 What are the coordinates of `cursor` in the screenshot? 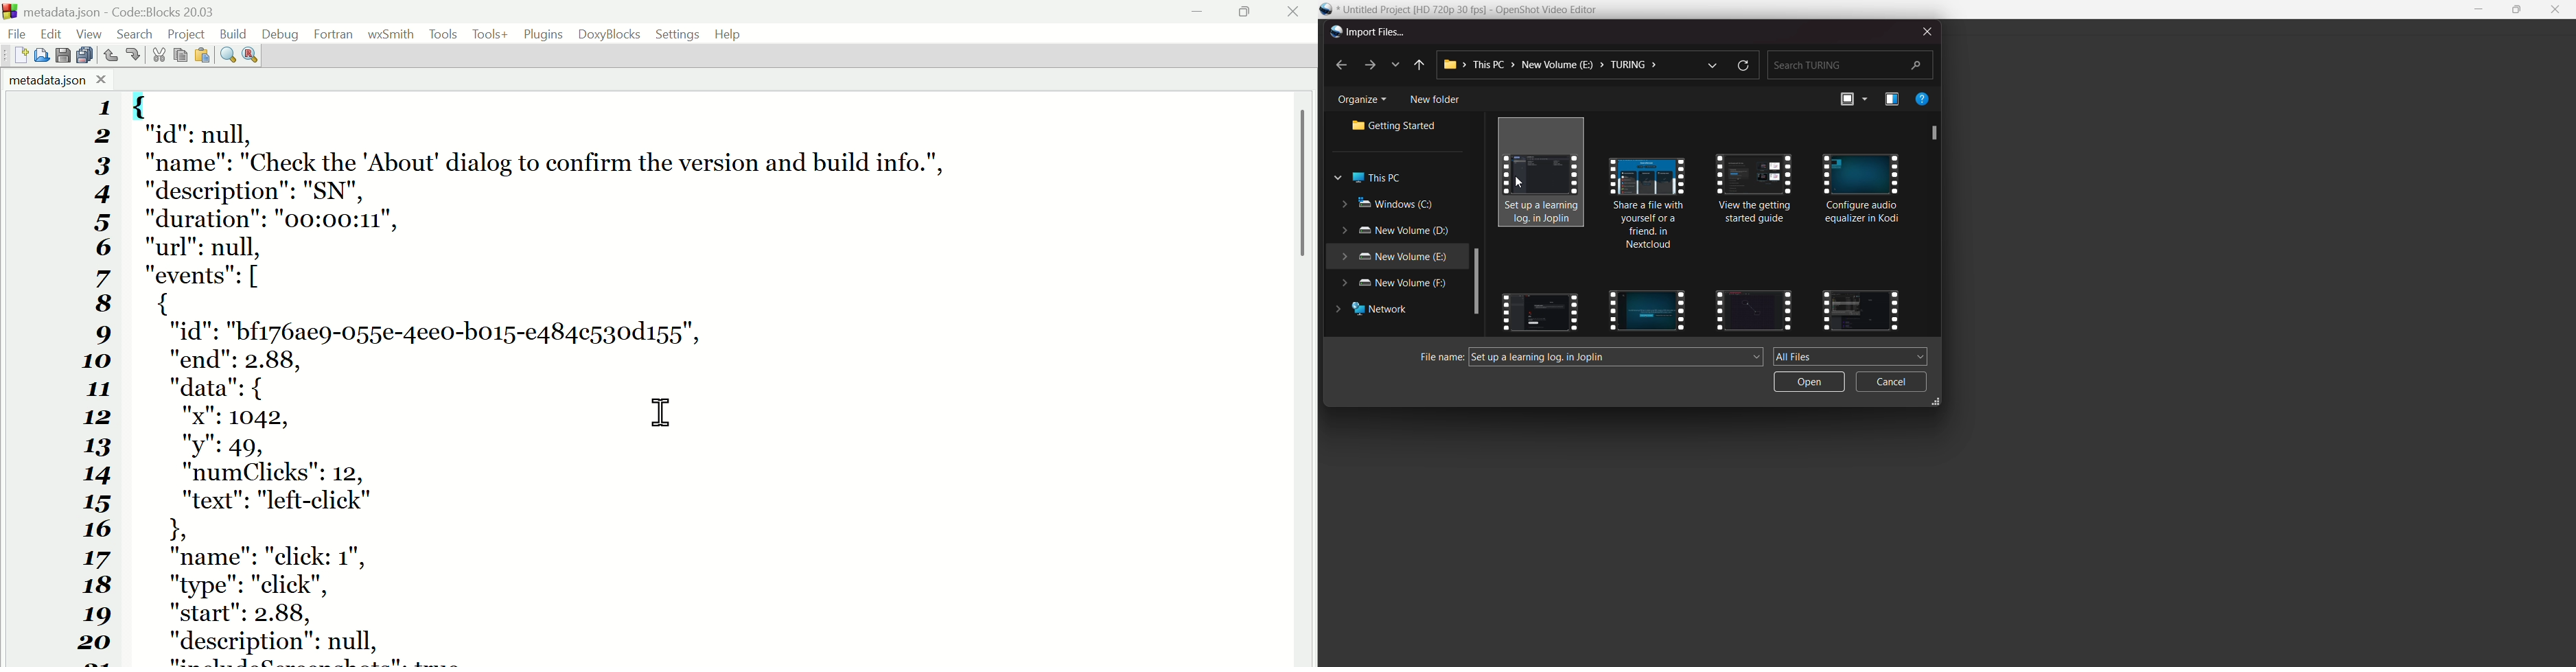 It's located at (662, 412).